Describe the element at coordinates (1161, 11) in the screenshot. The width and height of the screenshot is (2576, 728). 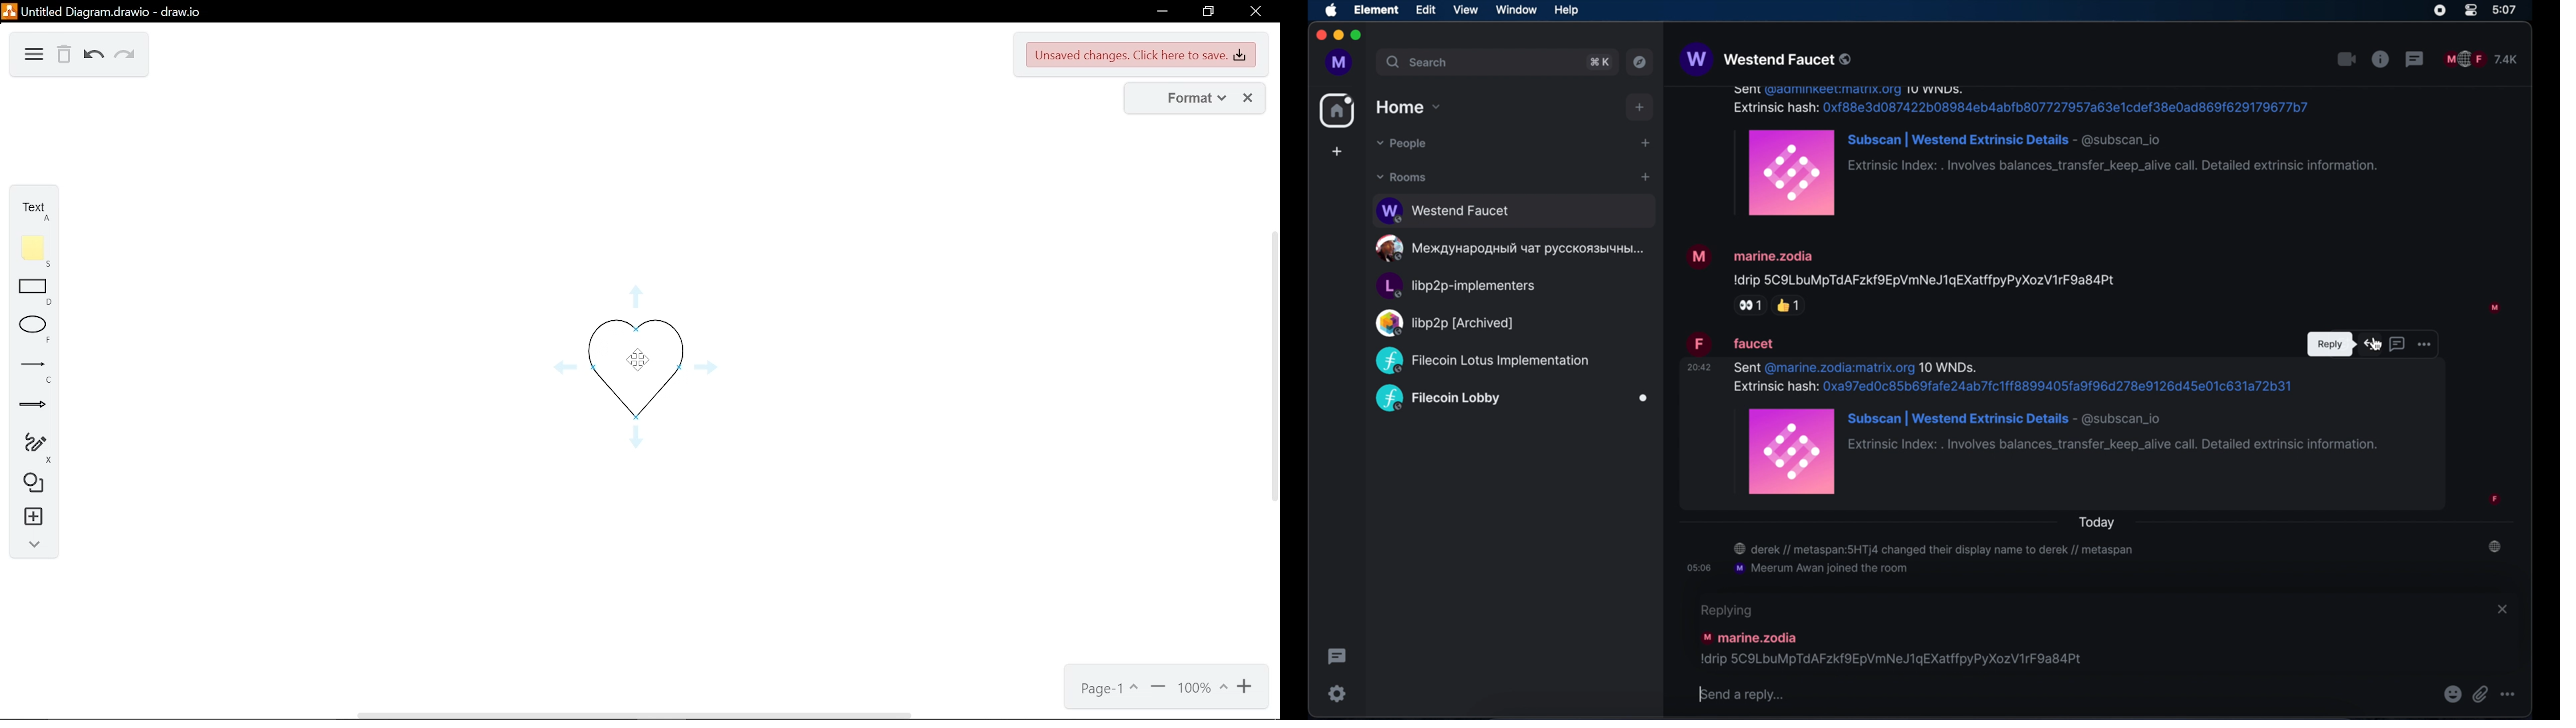
I see `minimize` at that location.